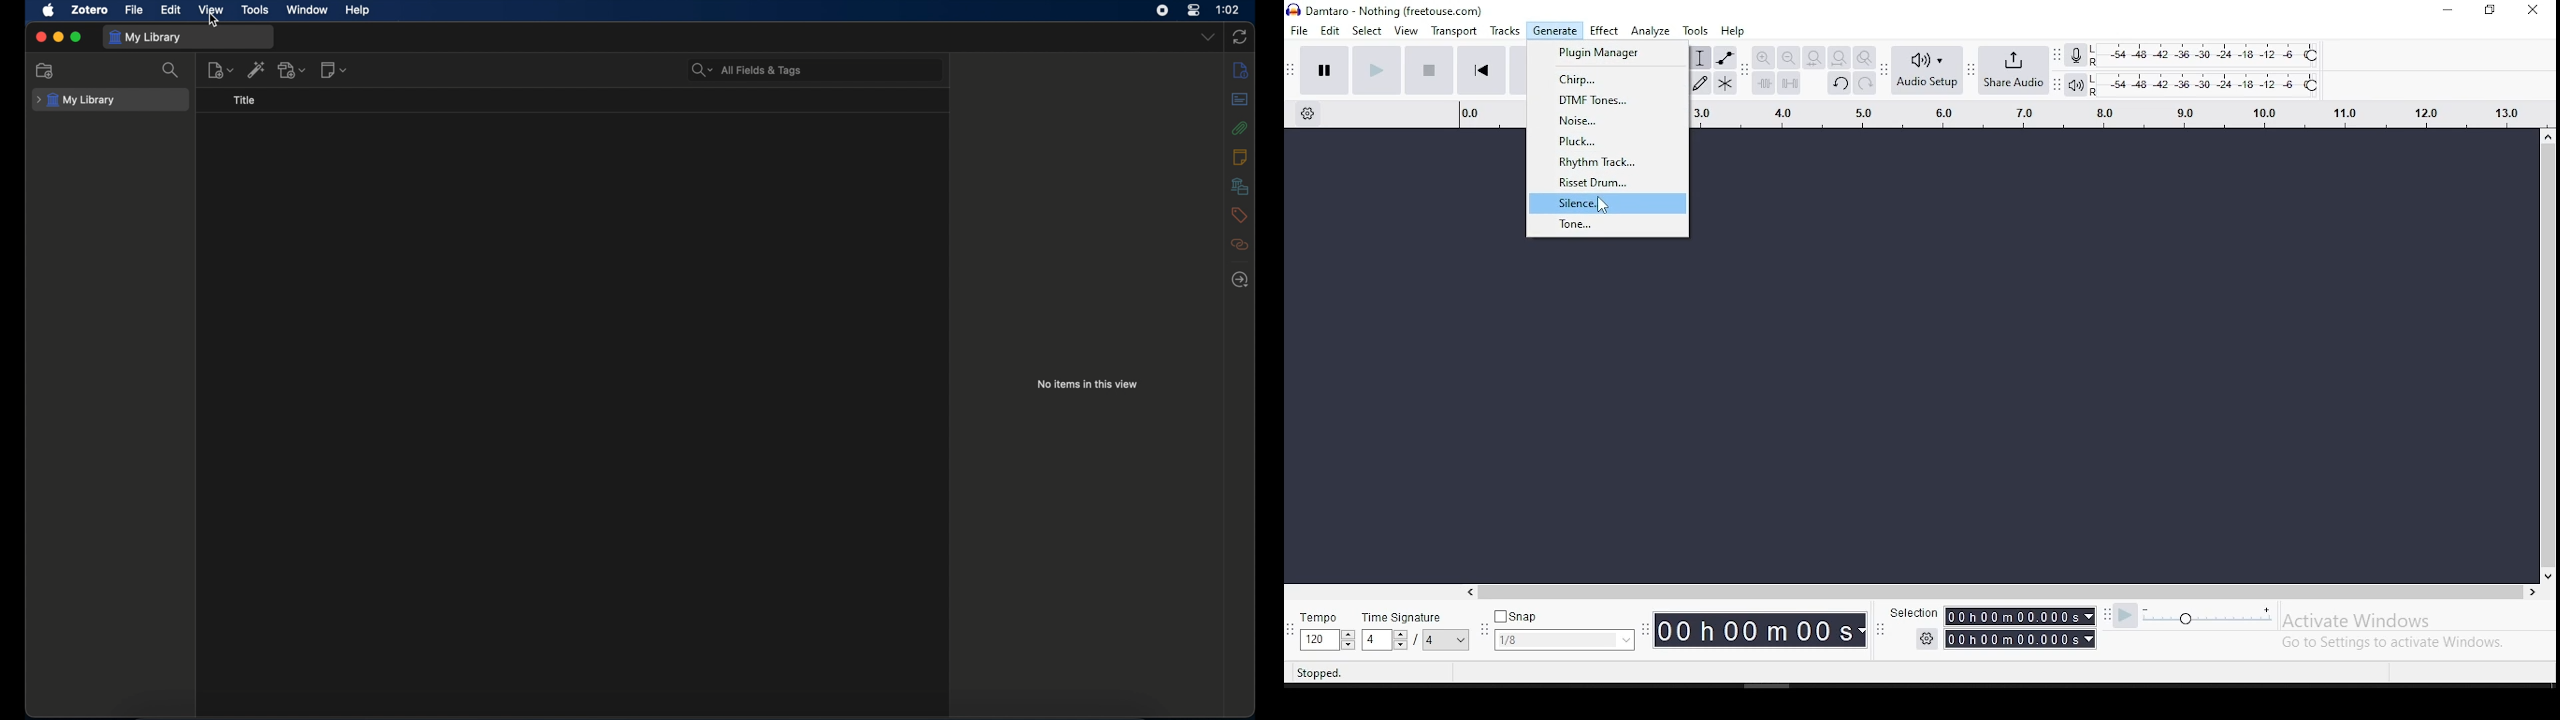 This screenshot has width=2576, height=728. What do you see at coordinates (2548, 356) in the screenshot?
I see `scroll bar` at bounding box center [2548, 356].